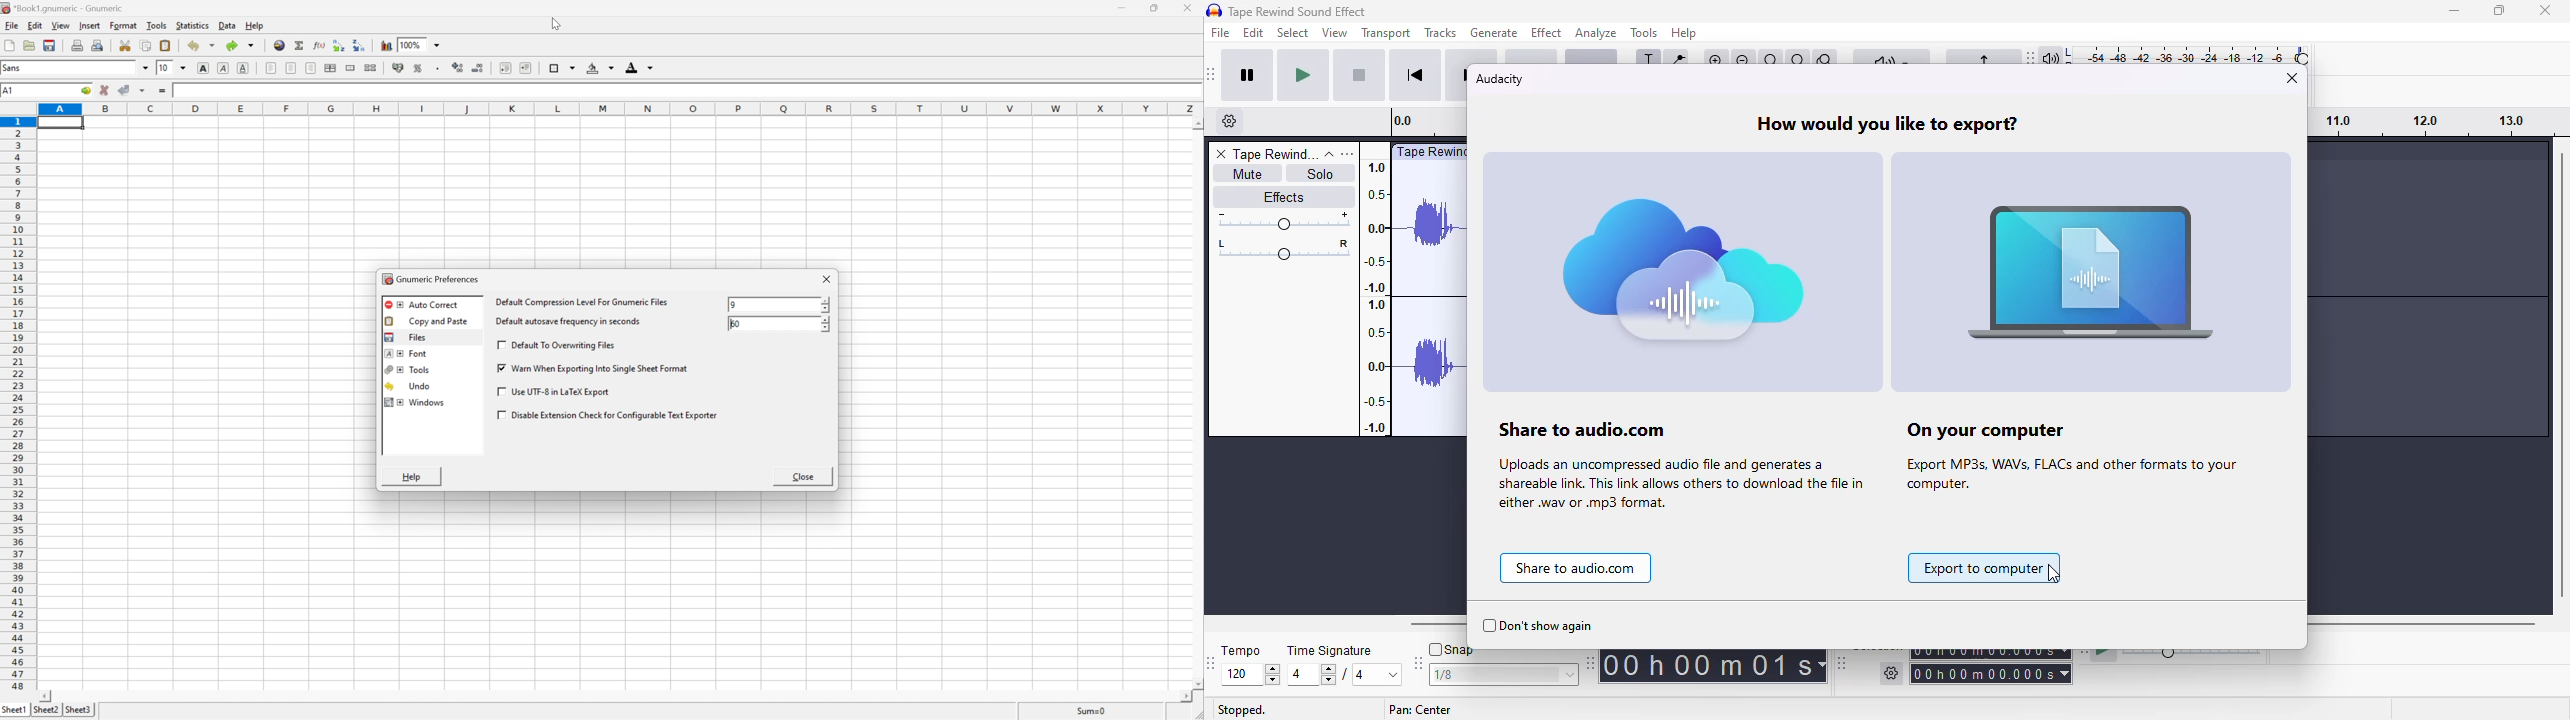 The width and height of the screenshot is (2576, 728). Describe the element at coordinates (30, 44) in the screenshot. I see `open a file` at that location.